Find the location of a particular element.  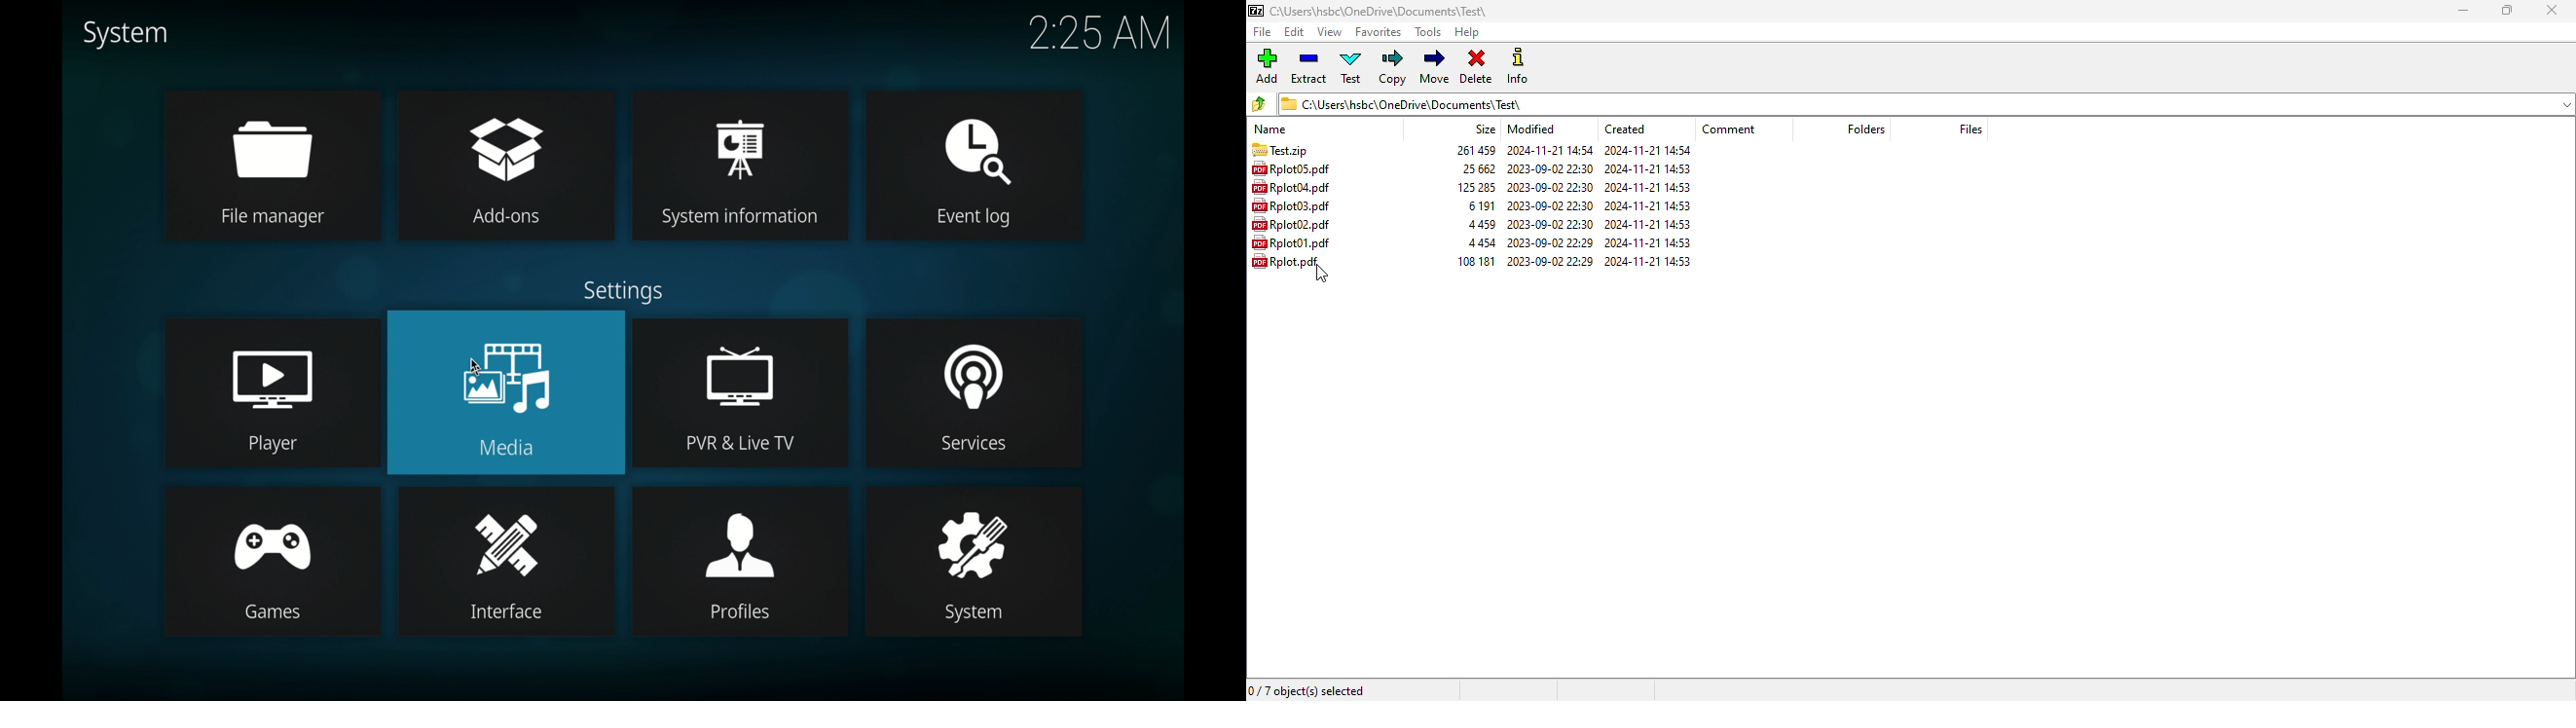

 Rplot.pdf, is located at coordinates (1292, 261).